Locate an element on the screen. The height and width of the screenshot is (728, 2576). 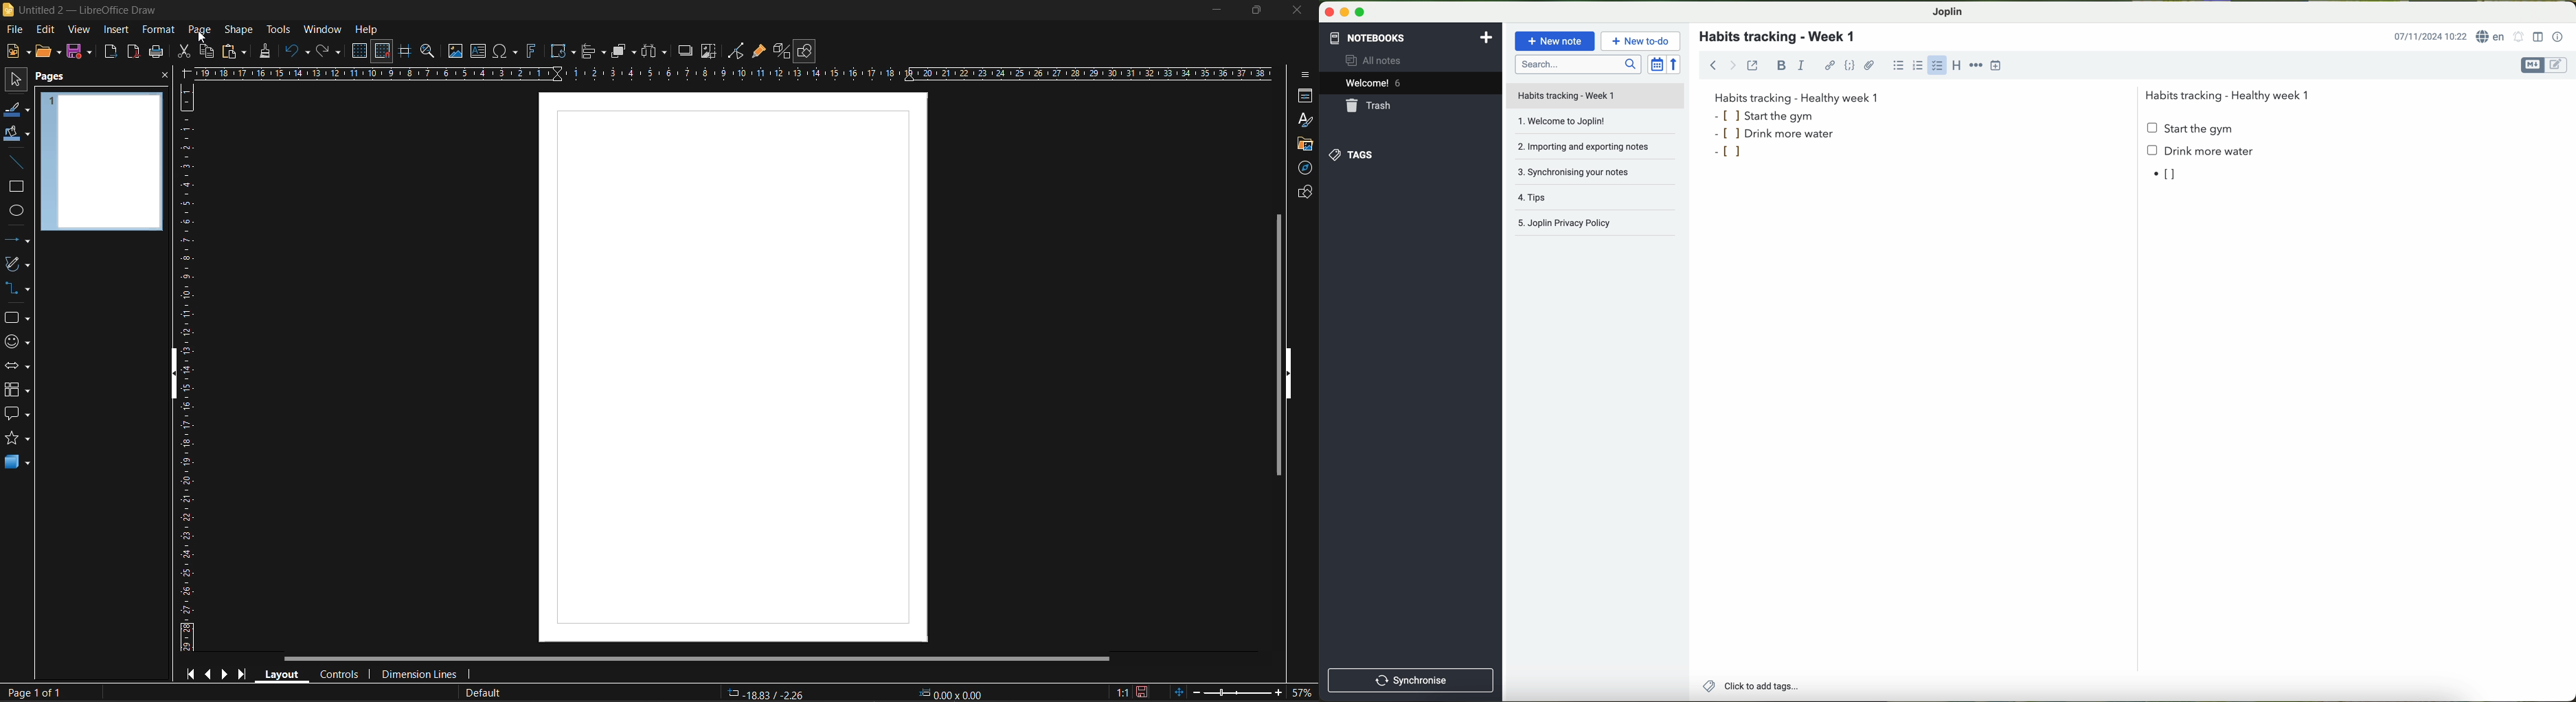
crop image is located at coordinates (708, 53).